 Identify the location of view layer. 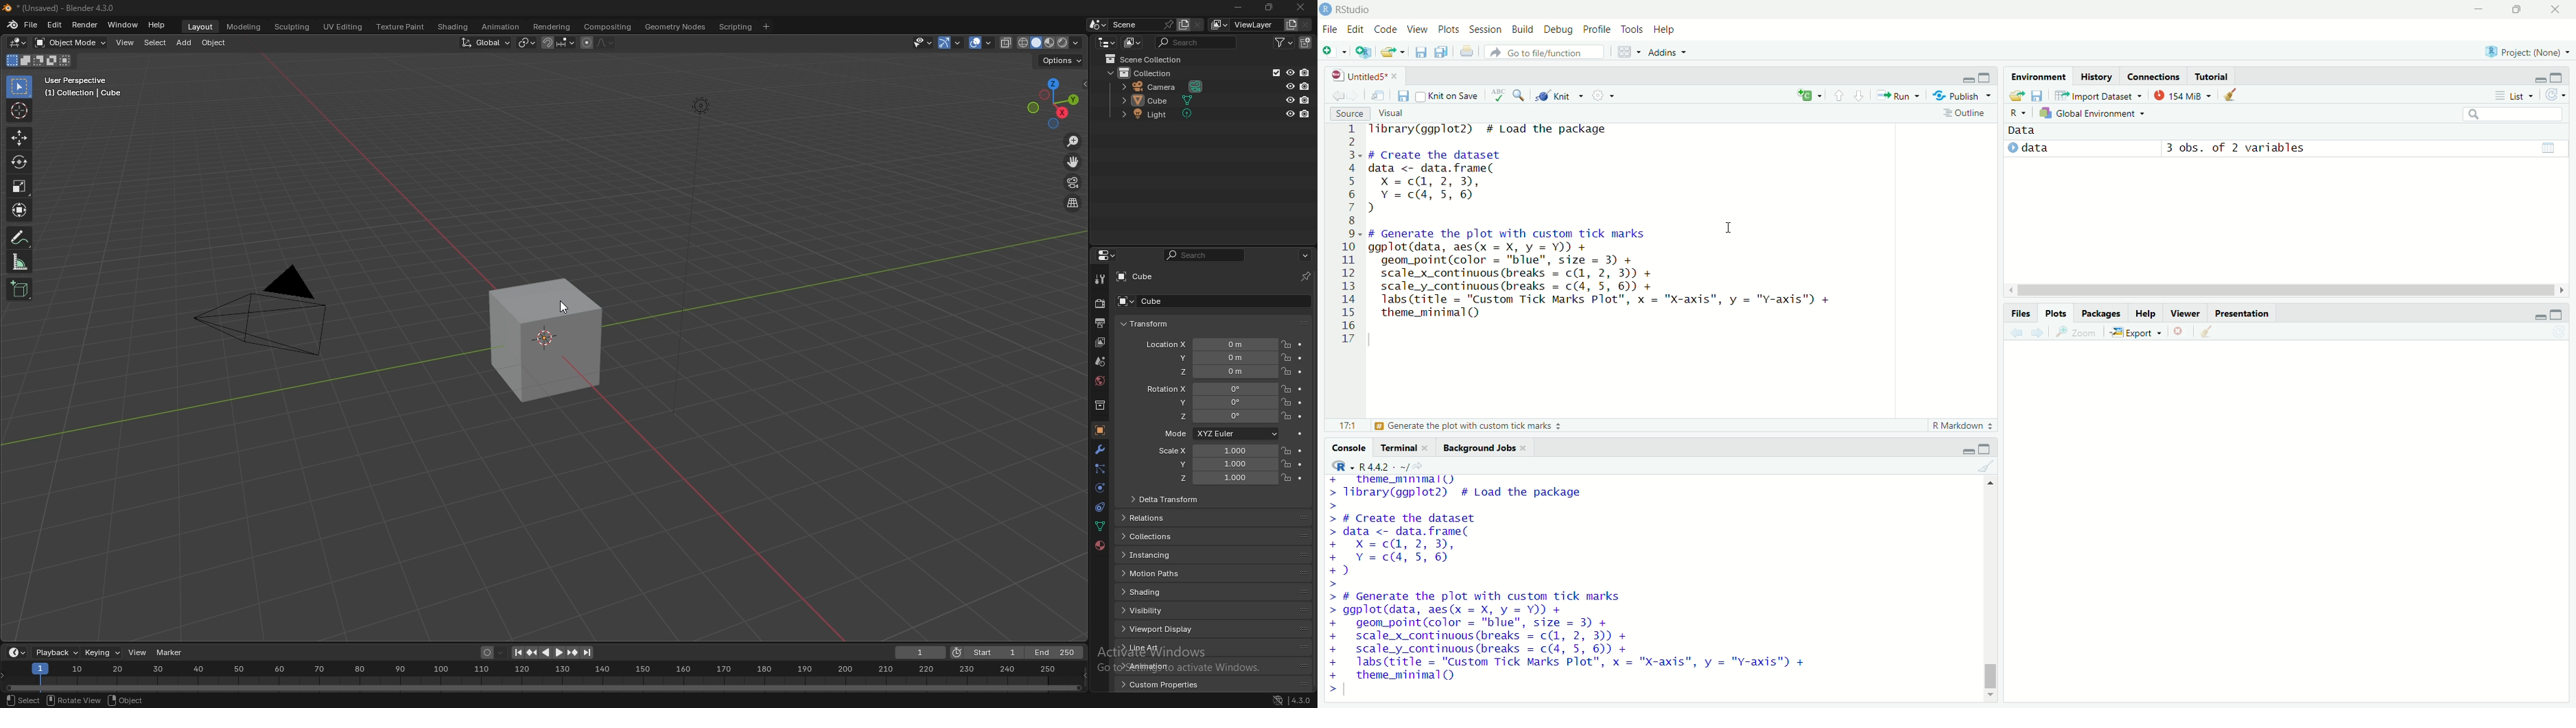
(1242, 24).